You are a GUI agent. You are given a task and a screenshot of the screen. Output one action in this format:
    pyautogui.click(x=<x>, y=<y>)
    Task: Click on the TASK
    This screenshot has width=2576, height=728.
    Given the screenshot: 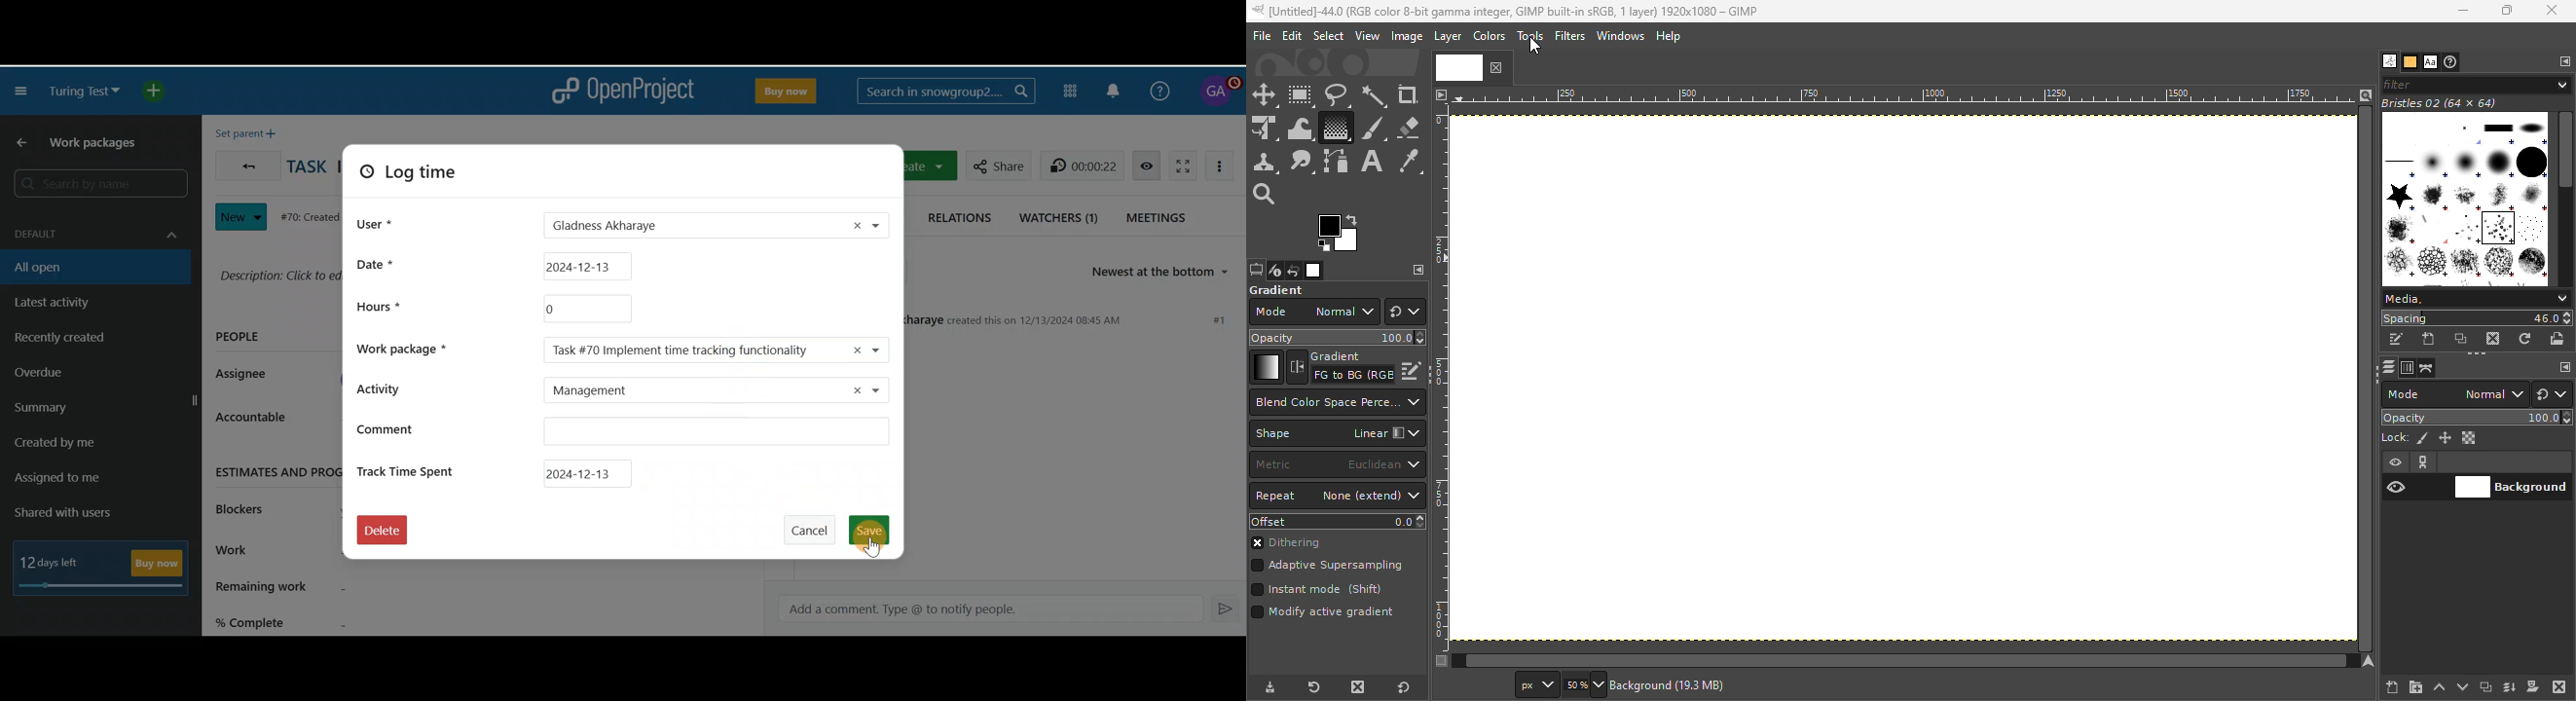 What is the action you would take?
    pyautogui.click(x=307, y=169)
    